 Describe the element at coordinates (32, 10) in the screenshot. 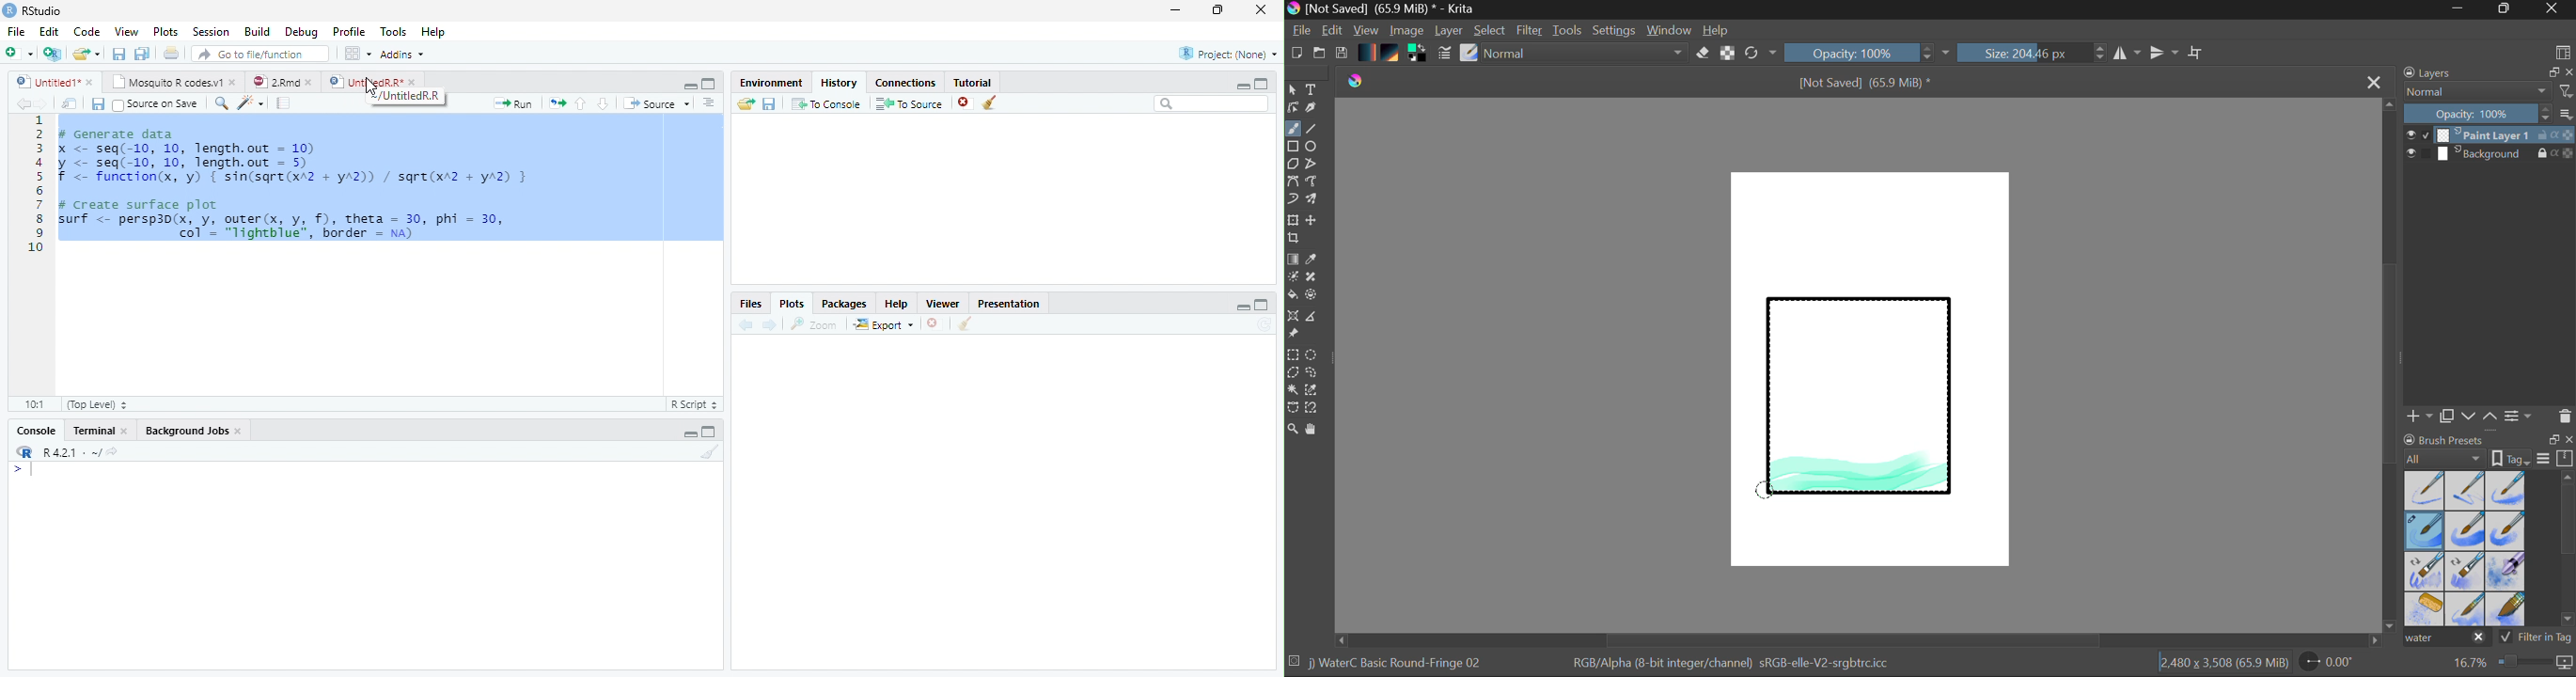

I see `RStudio` at that location.